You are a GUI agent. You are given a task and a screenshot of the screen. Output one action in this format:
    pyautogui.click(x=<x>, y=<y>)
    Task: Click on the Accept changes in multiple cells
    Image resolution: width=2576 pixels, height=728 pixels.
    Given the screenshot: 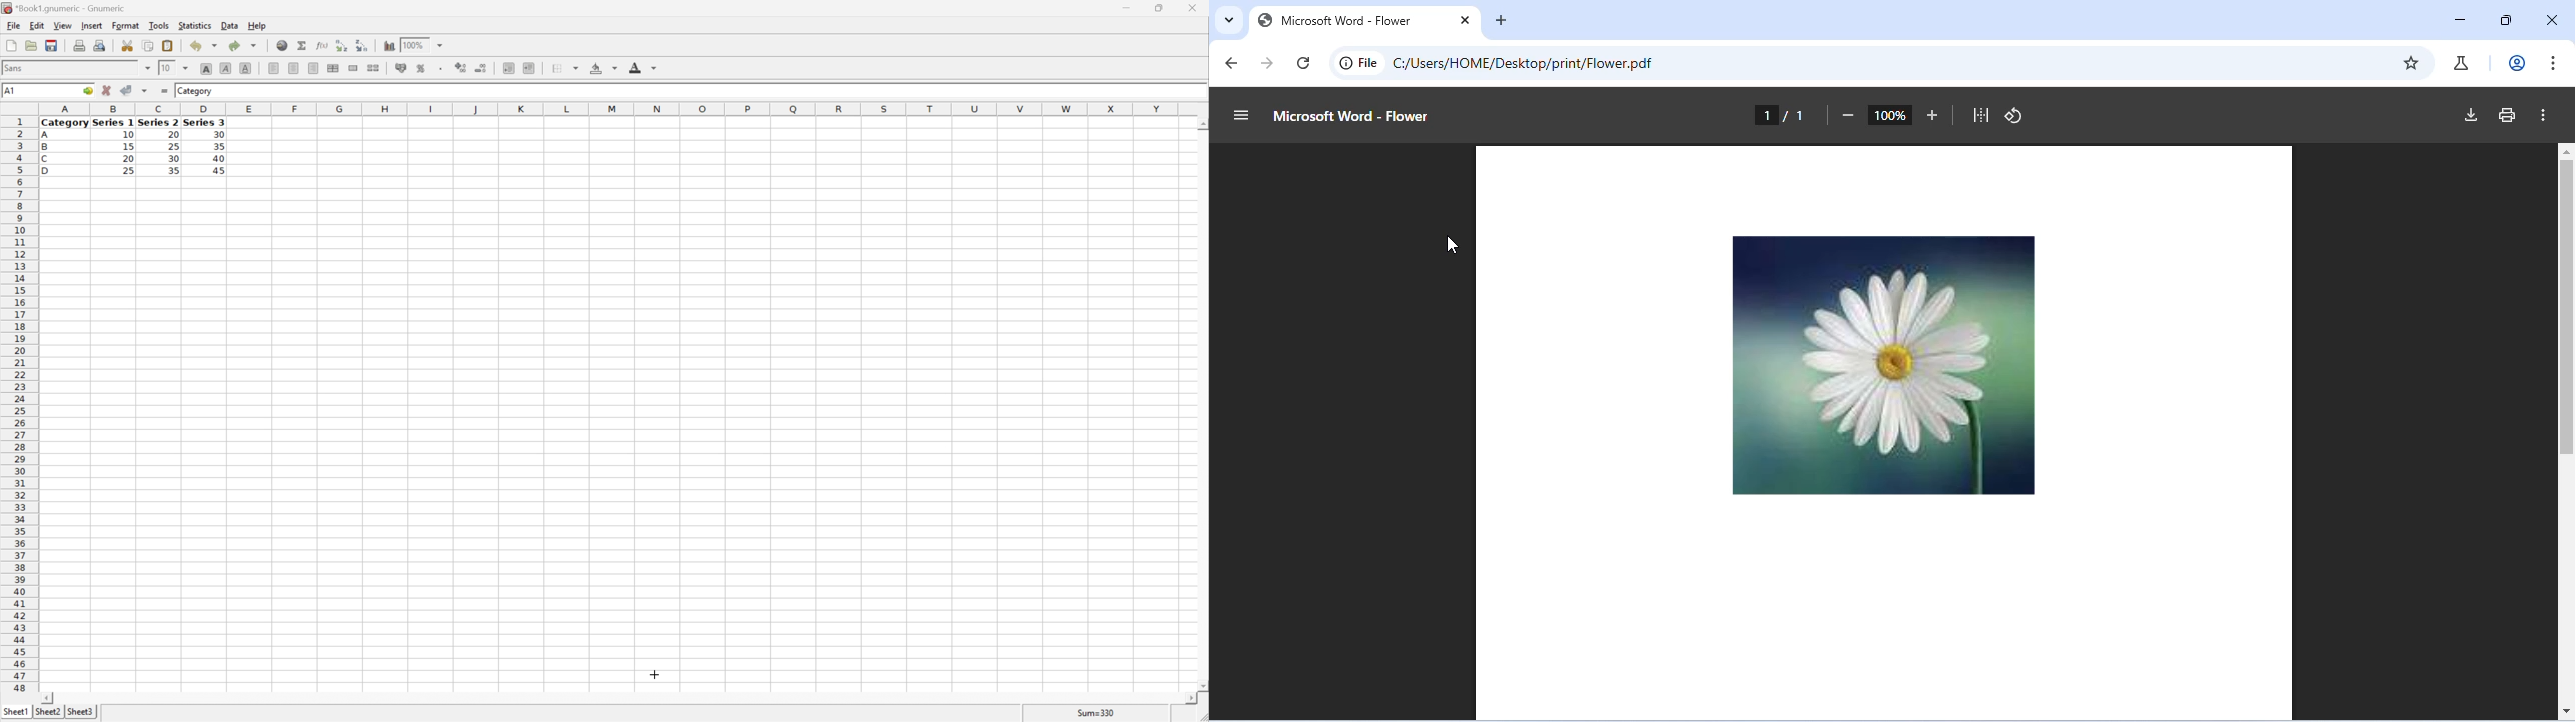 What is the action you would take?
    pyautogui.click(x=144, y=90)
    